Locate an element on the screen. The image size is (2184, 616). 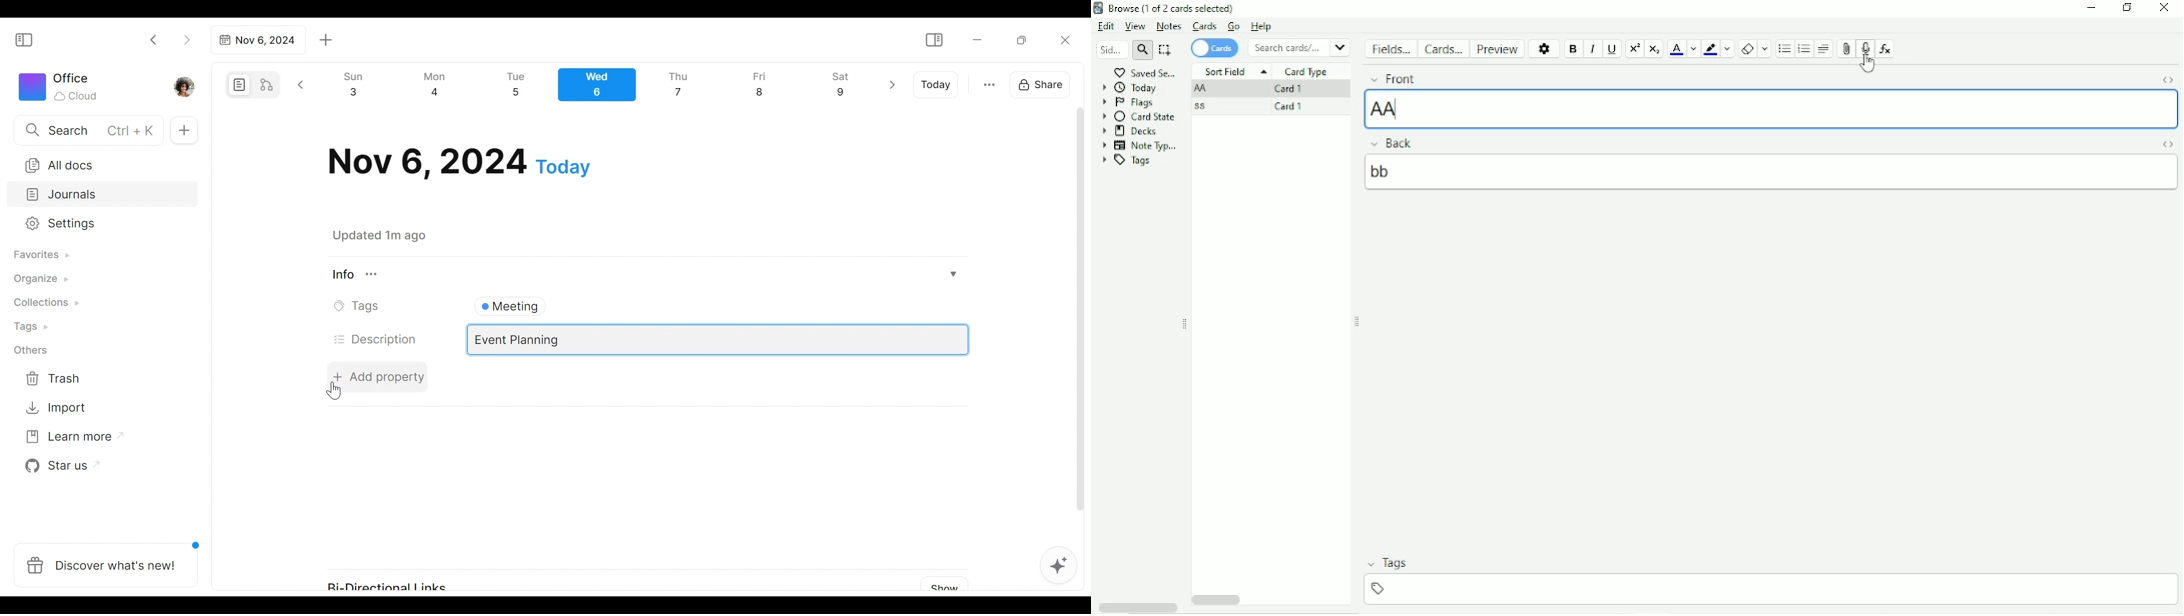
Flags is located at coordinates (1134, 103).